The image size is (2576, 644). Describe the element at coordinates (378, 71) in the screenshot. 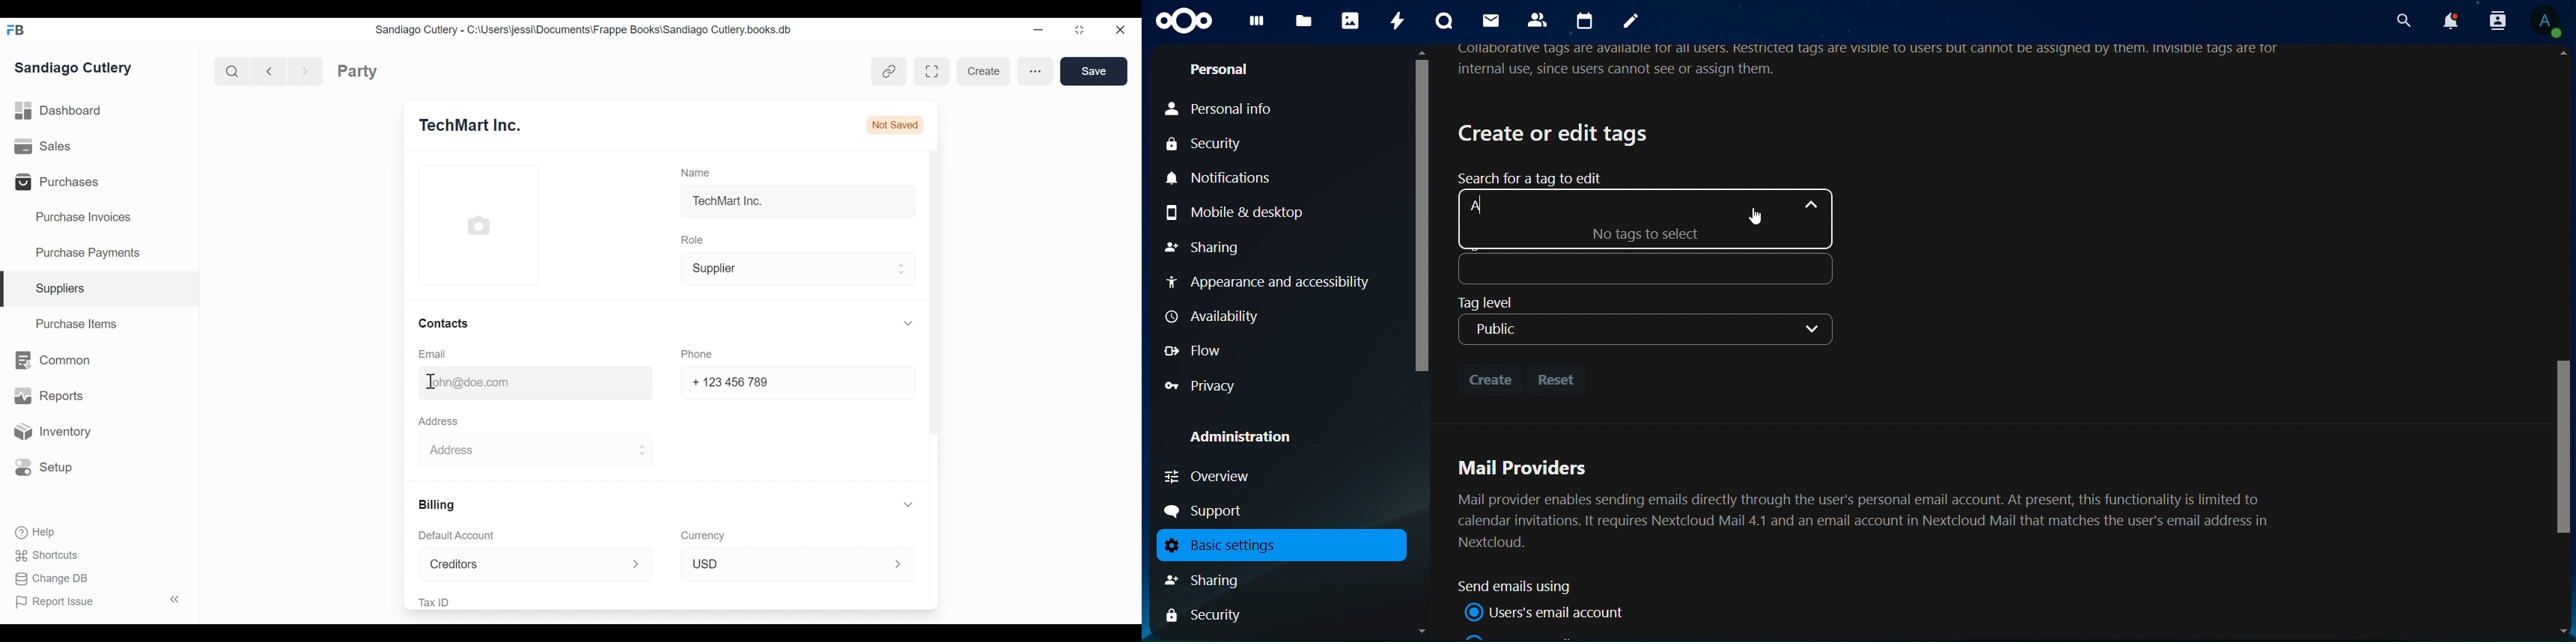

I see `Party` at that location.